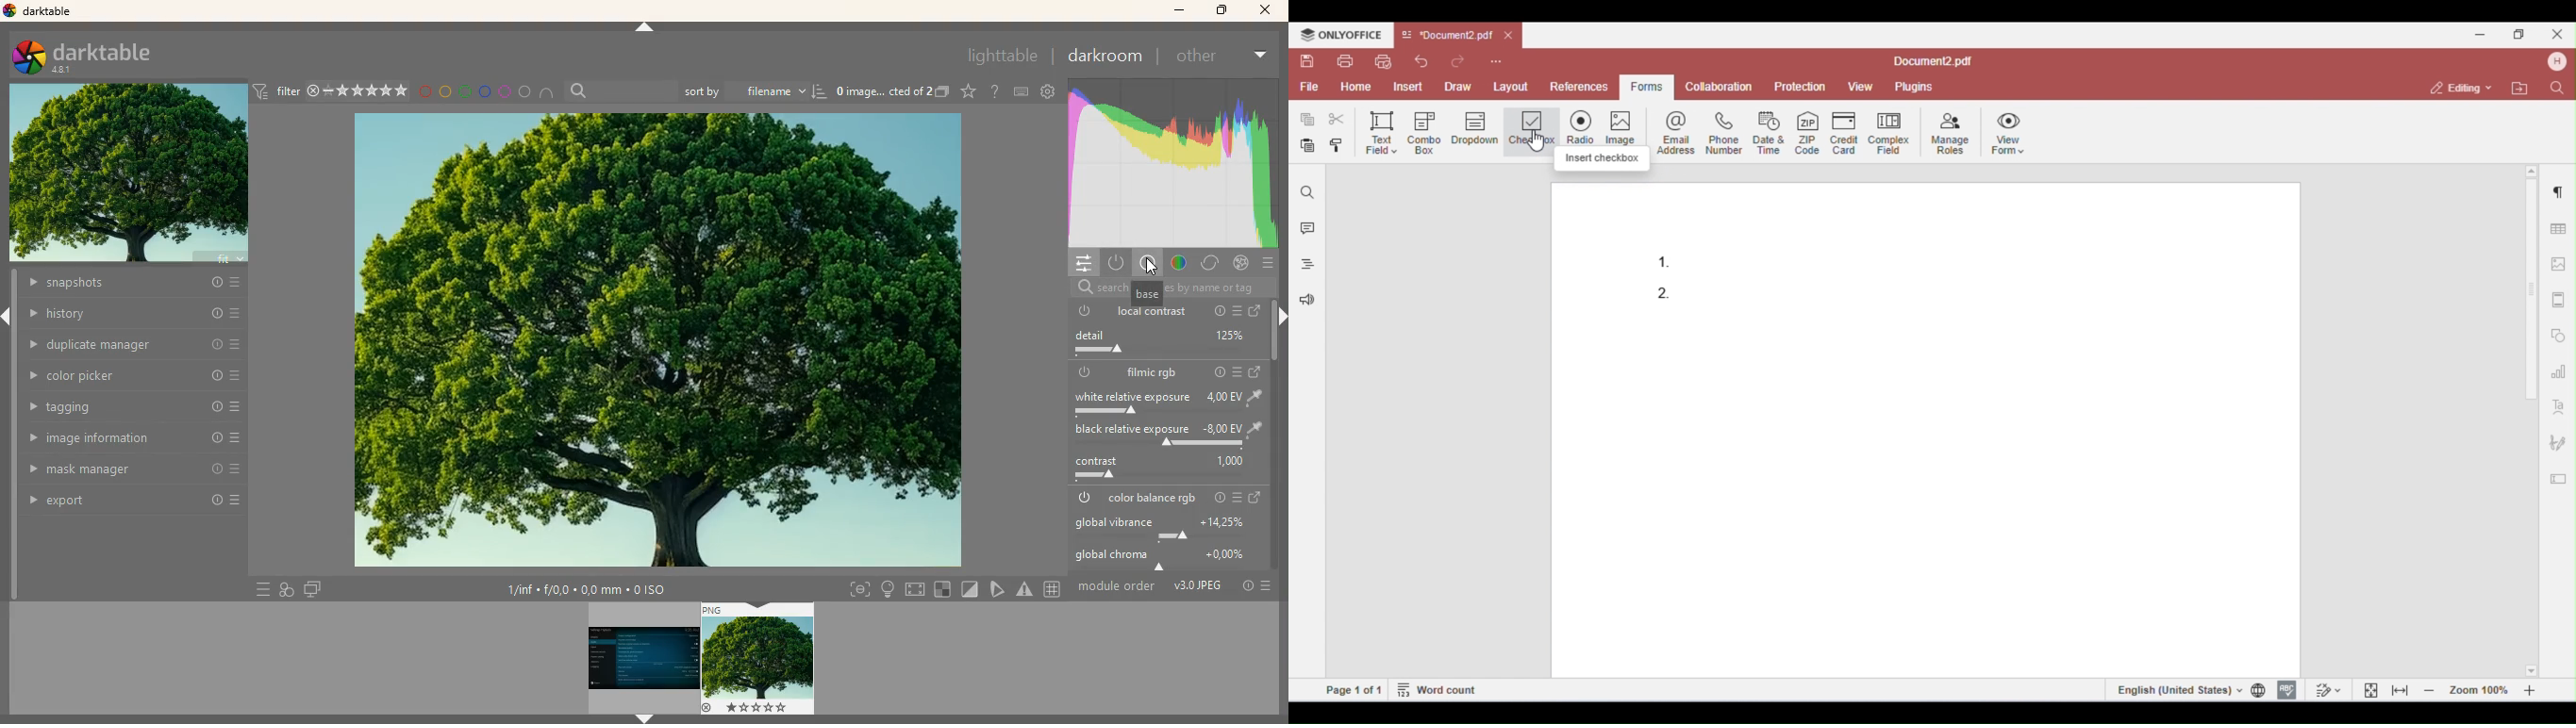  Describe the element at coordinates (1018, 91) in the screenshot. I see `keyboard` at that location.